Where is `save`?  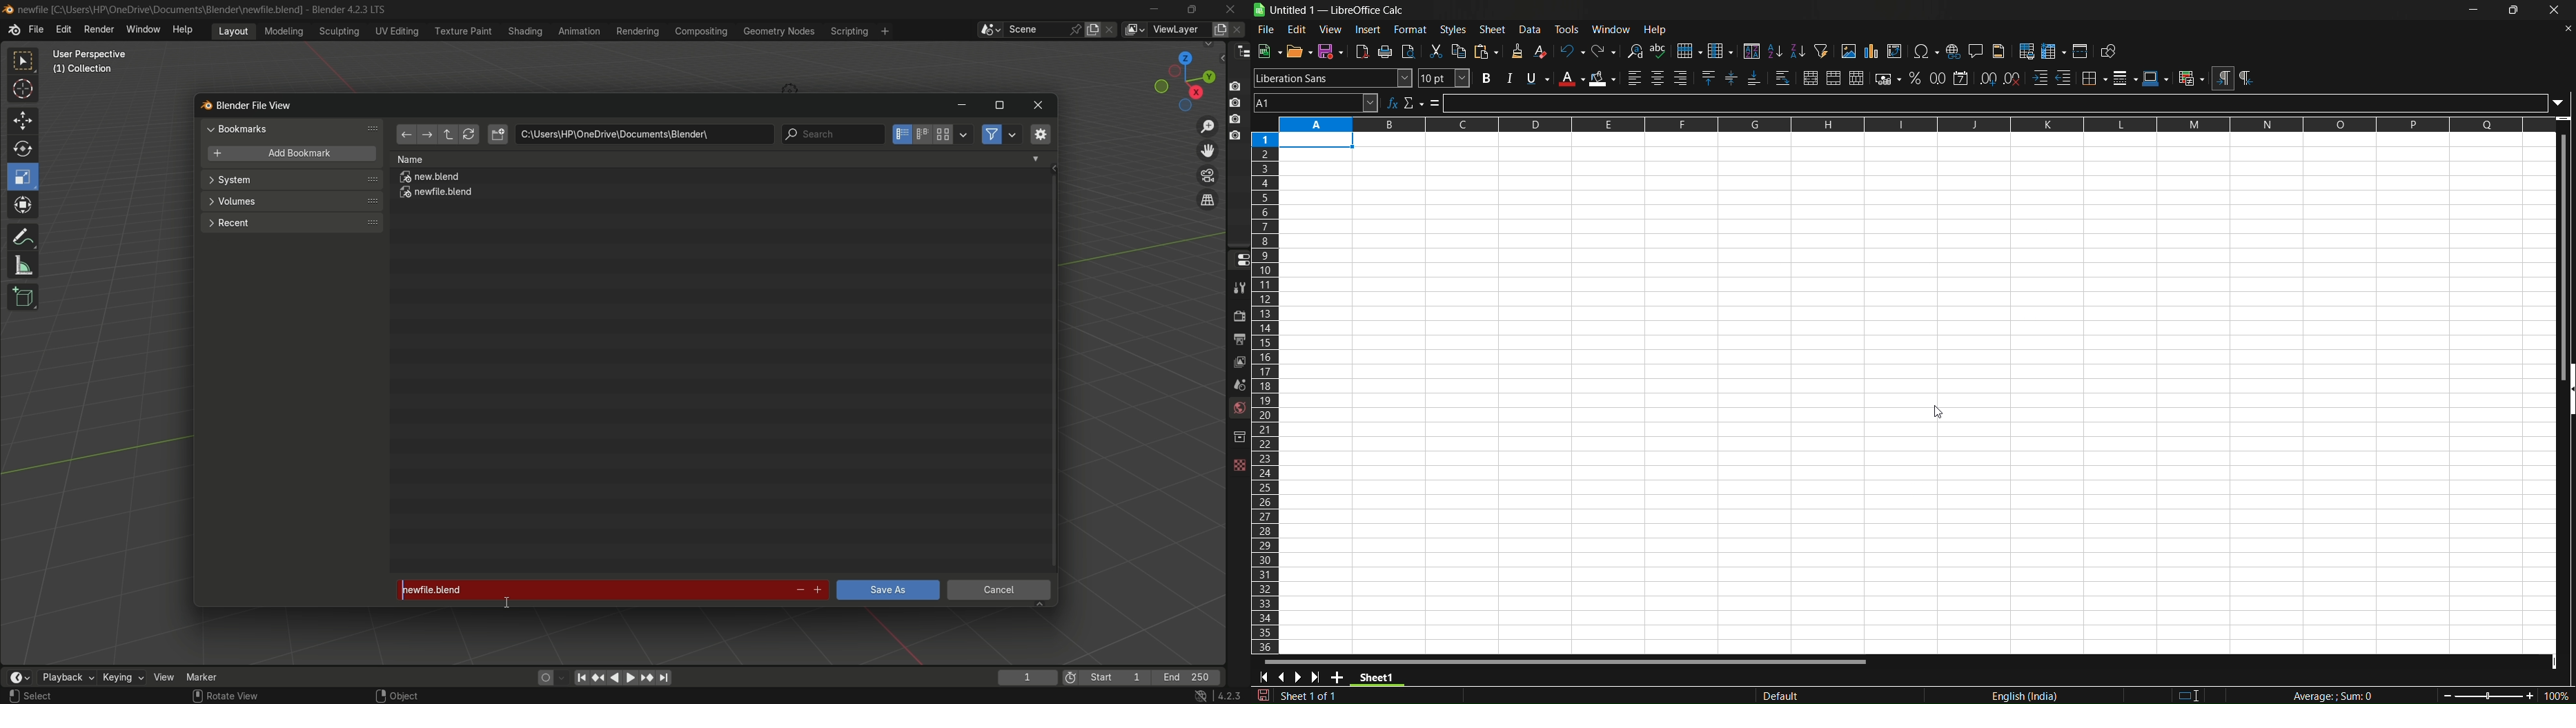 save is located at coordinates (1331, 51).